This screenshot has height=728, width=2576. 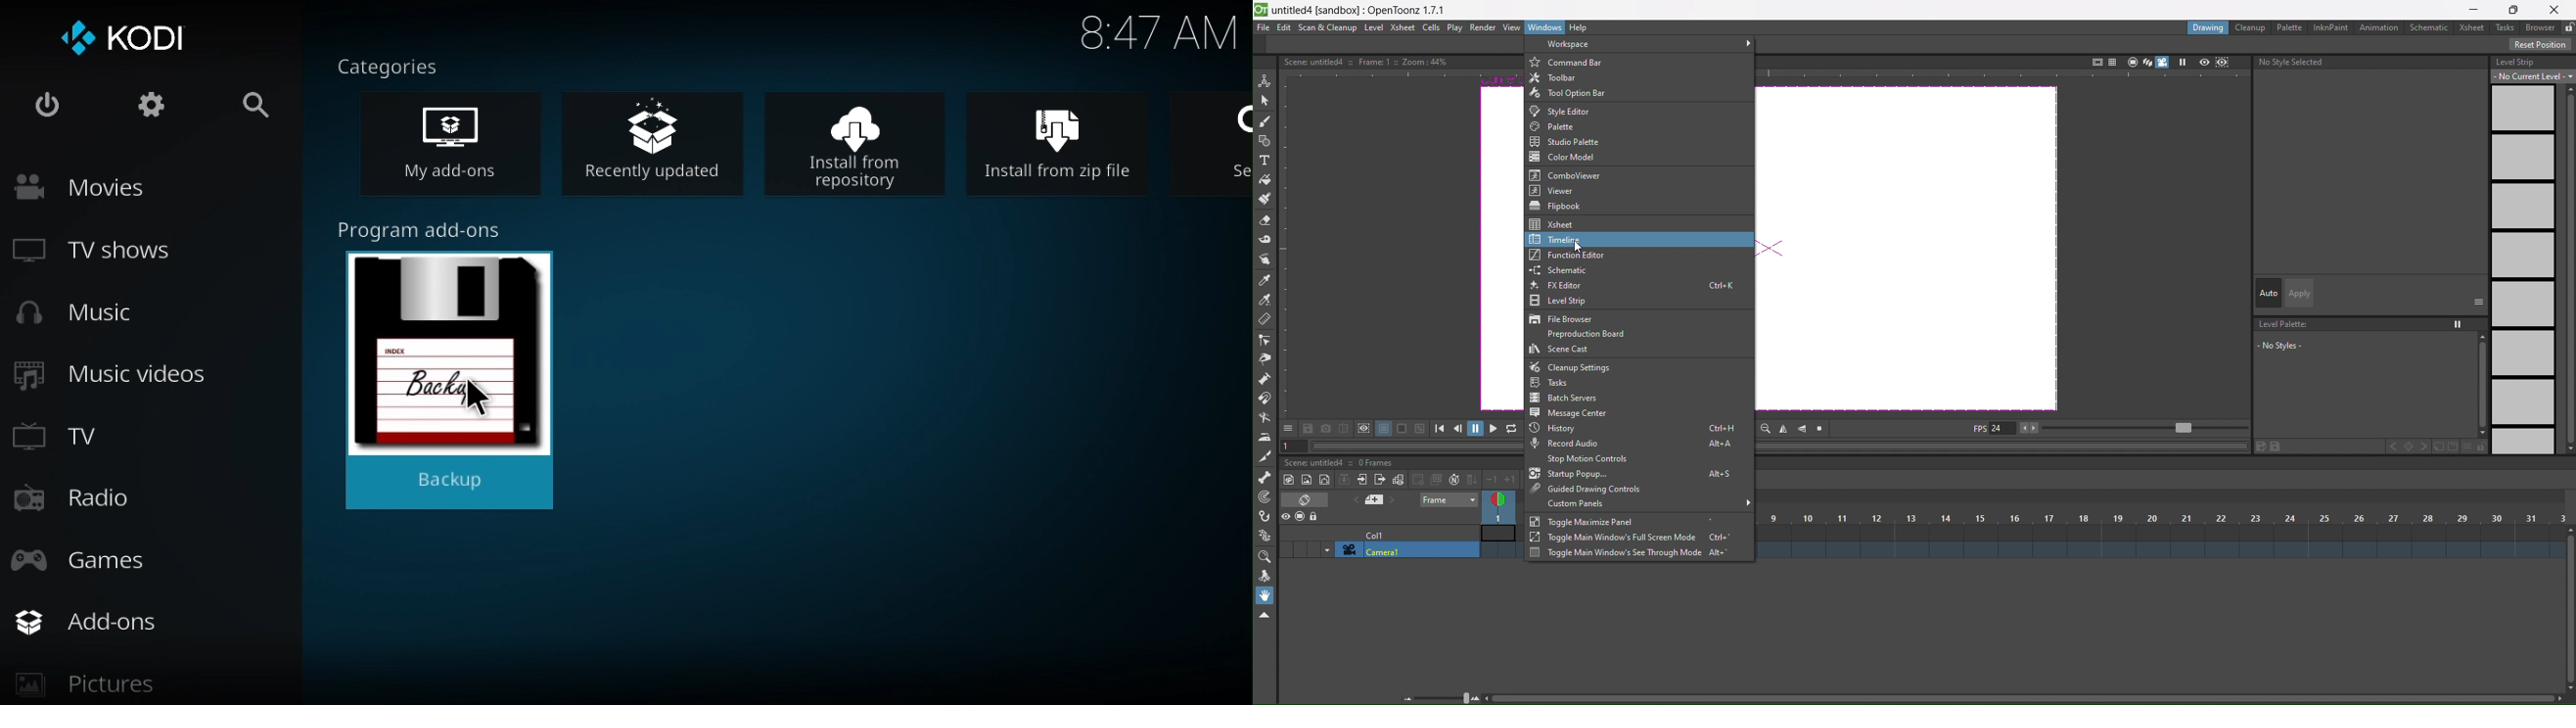 I want to click on Movies, so click(x=125, y=187).